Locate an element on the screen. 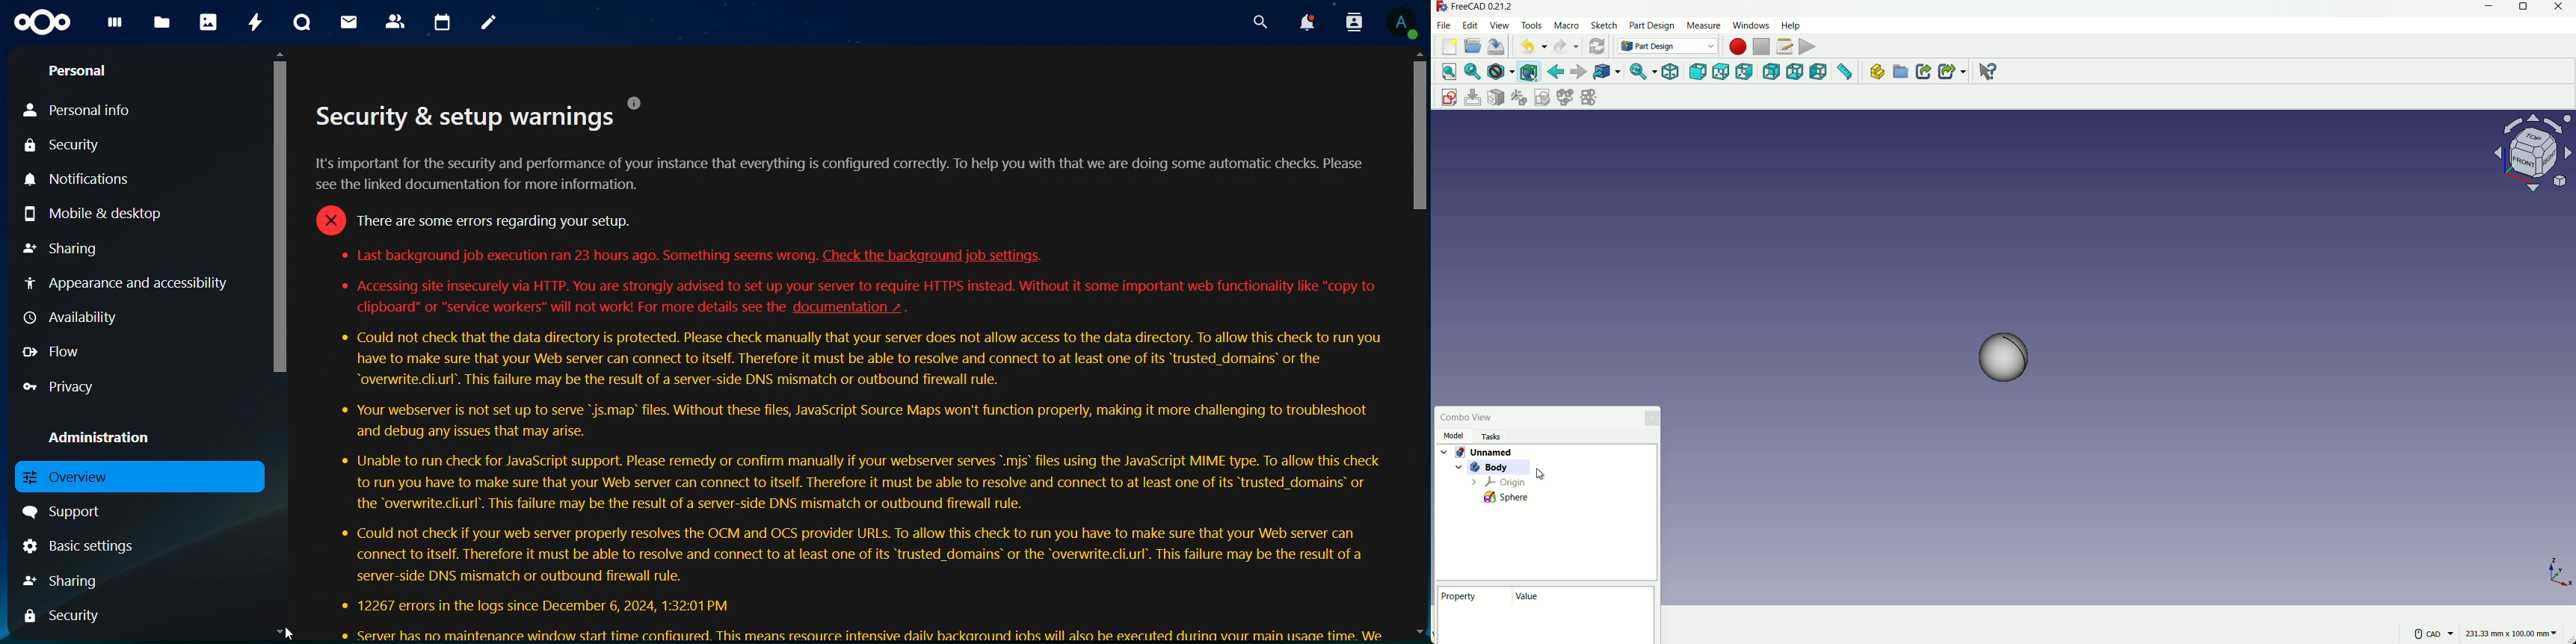 The width and height of the screenshot is (2576, 644). stop macros is located at coordinates (1763, 47).